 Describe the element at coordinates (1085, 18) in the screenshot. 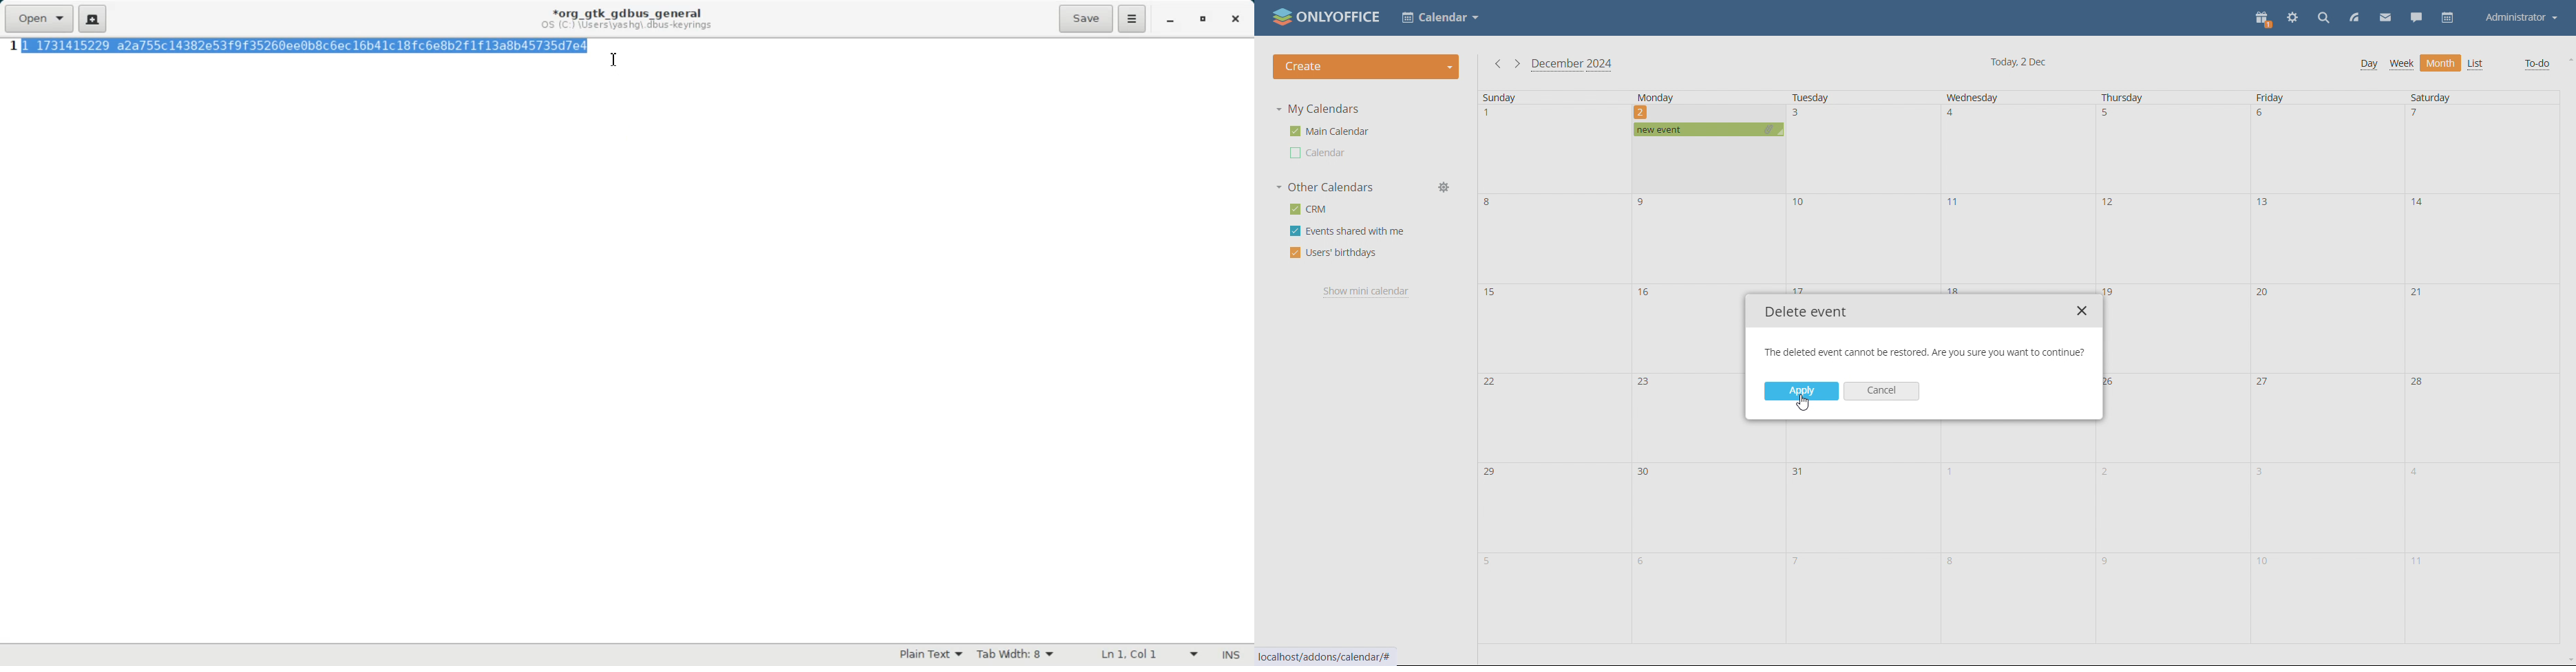

I see `Save` at that location.